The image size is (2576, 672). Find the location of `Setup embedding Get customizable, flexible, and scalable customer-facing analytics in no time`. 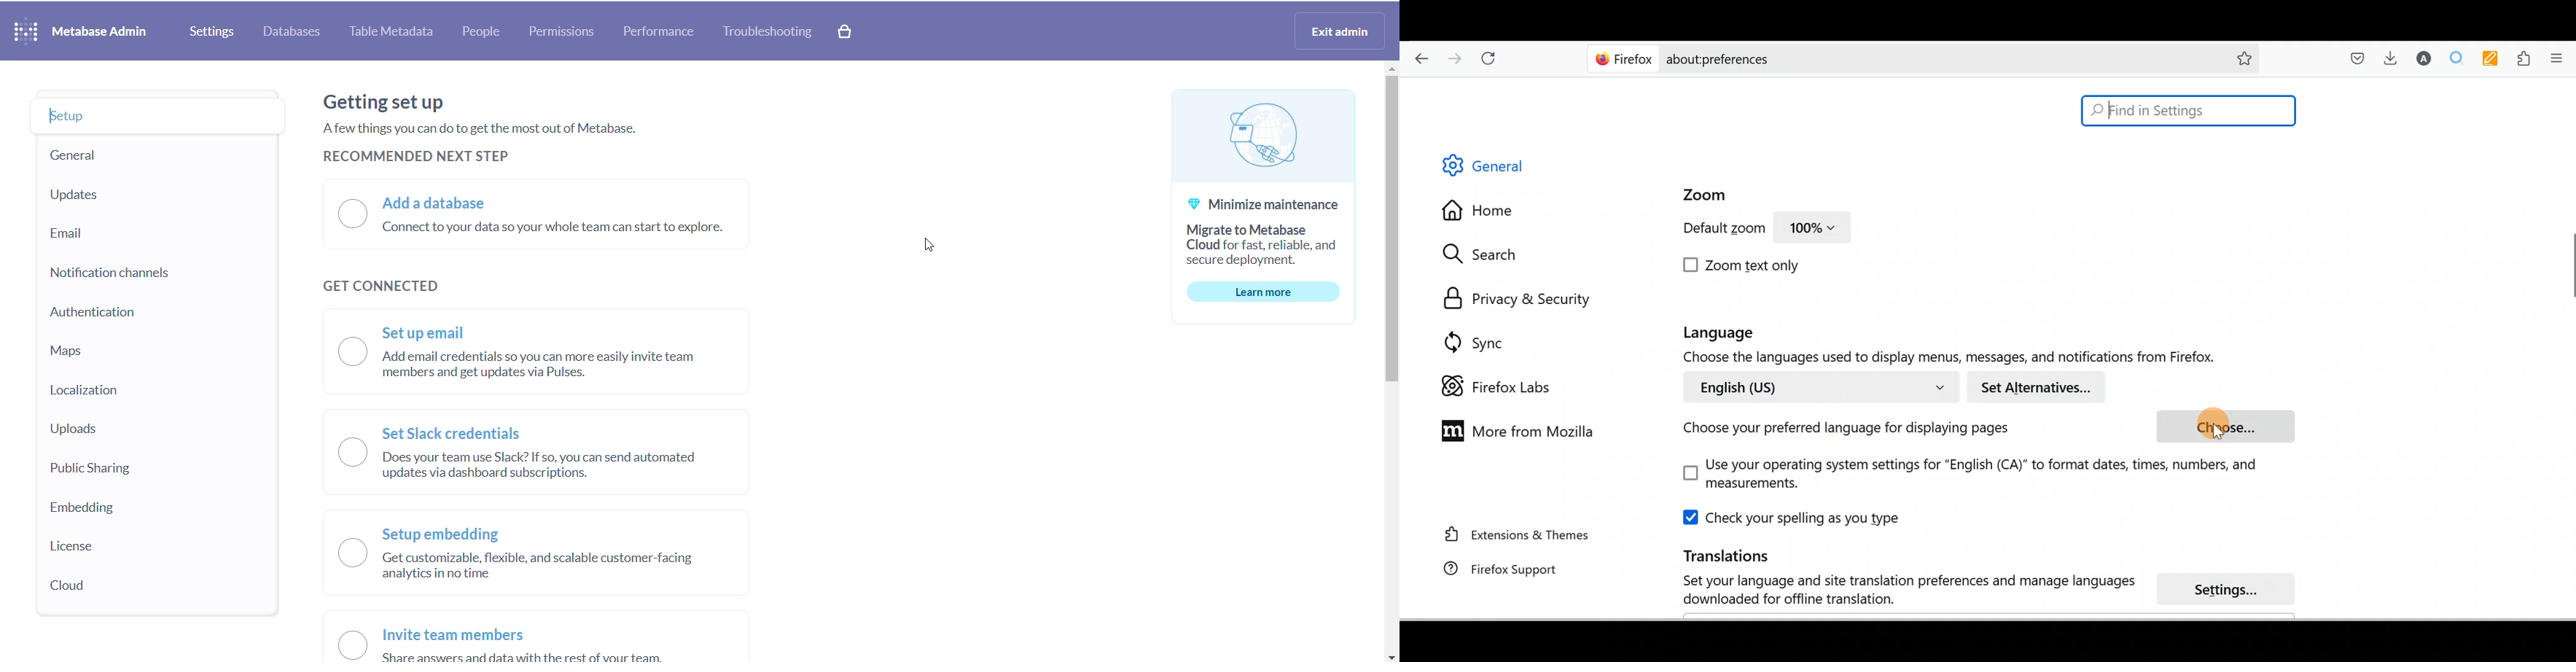

Setup embedding Get customizable, flexible, and scalable customer-facing analytics in no time is located at coordinates (579, 559).